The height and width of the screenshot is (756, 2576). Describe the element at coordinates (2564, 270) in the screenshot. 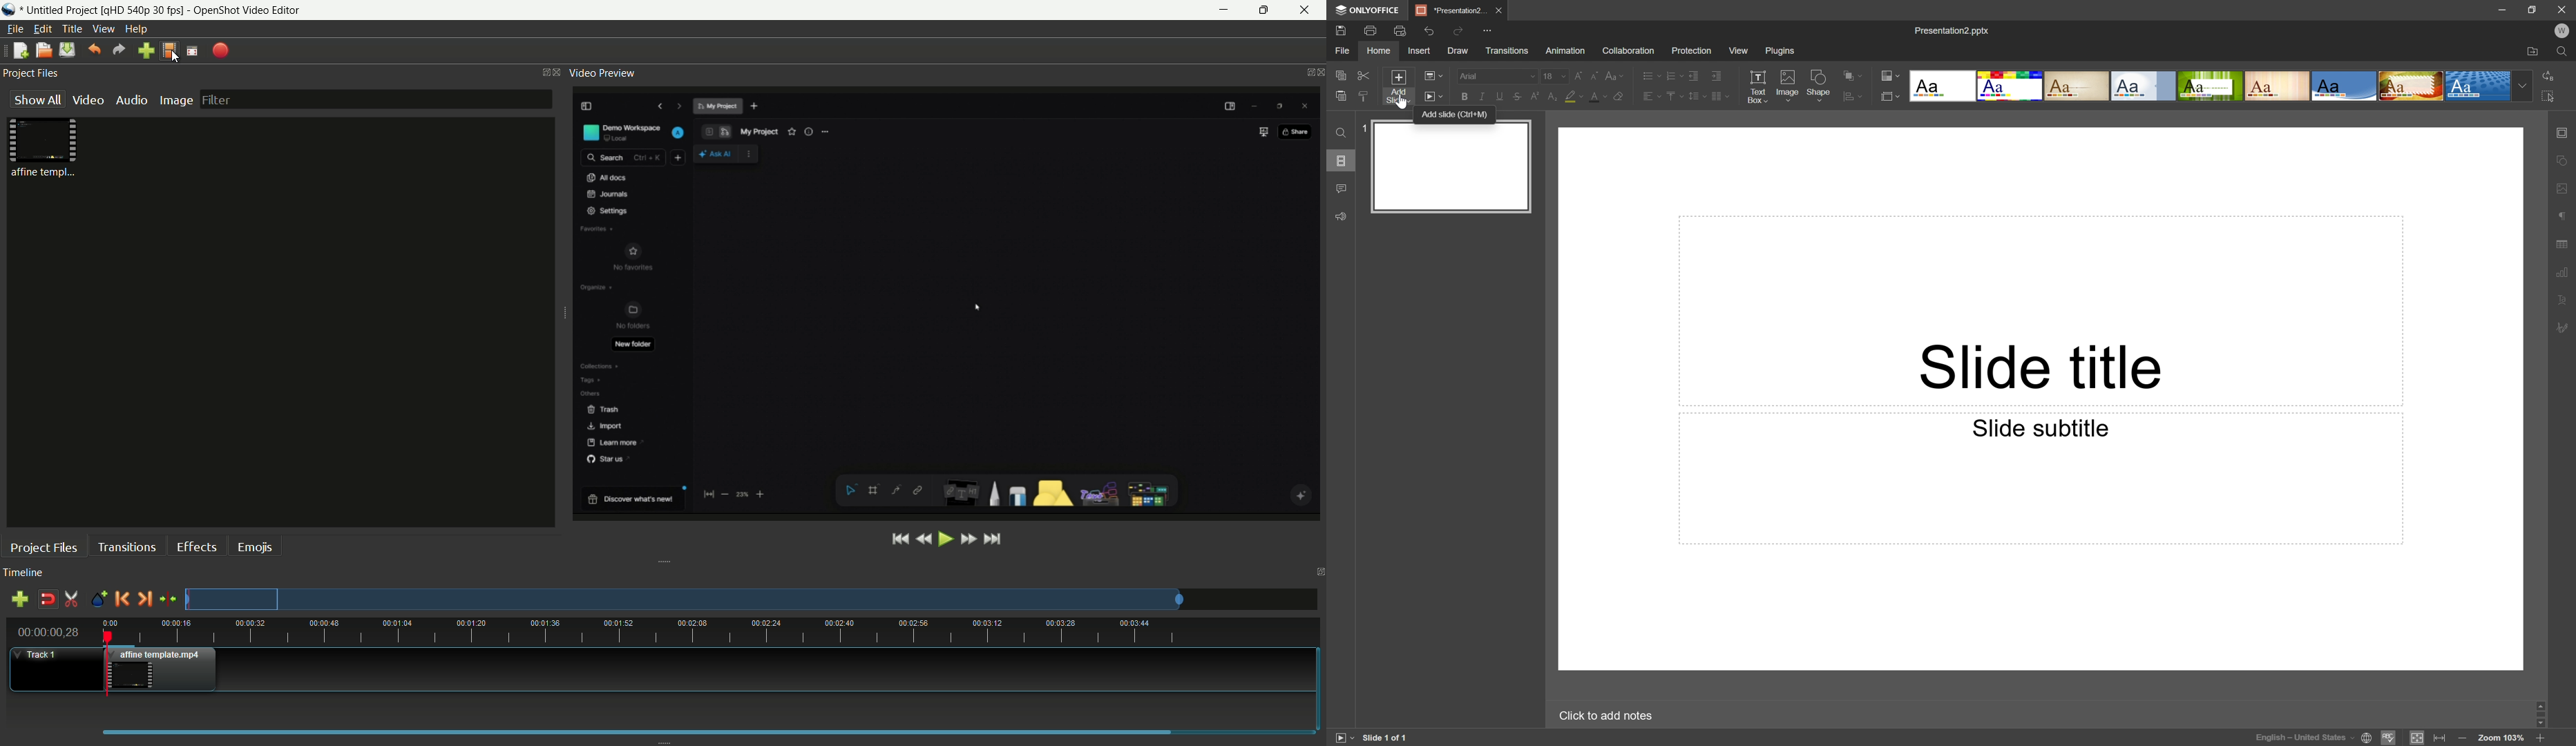

I see `Chart settings` at that location.